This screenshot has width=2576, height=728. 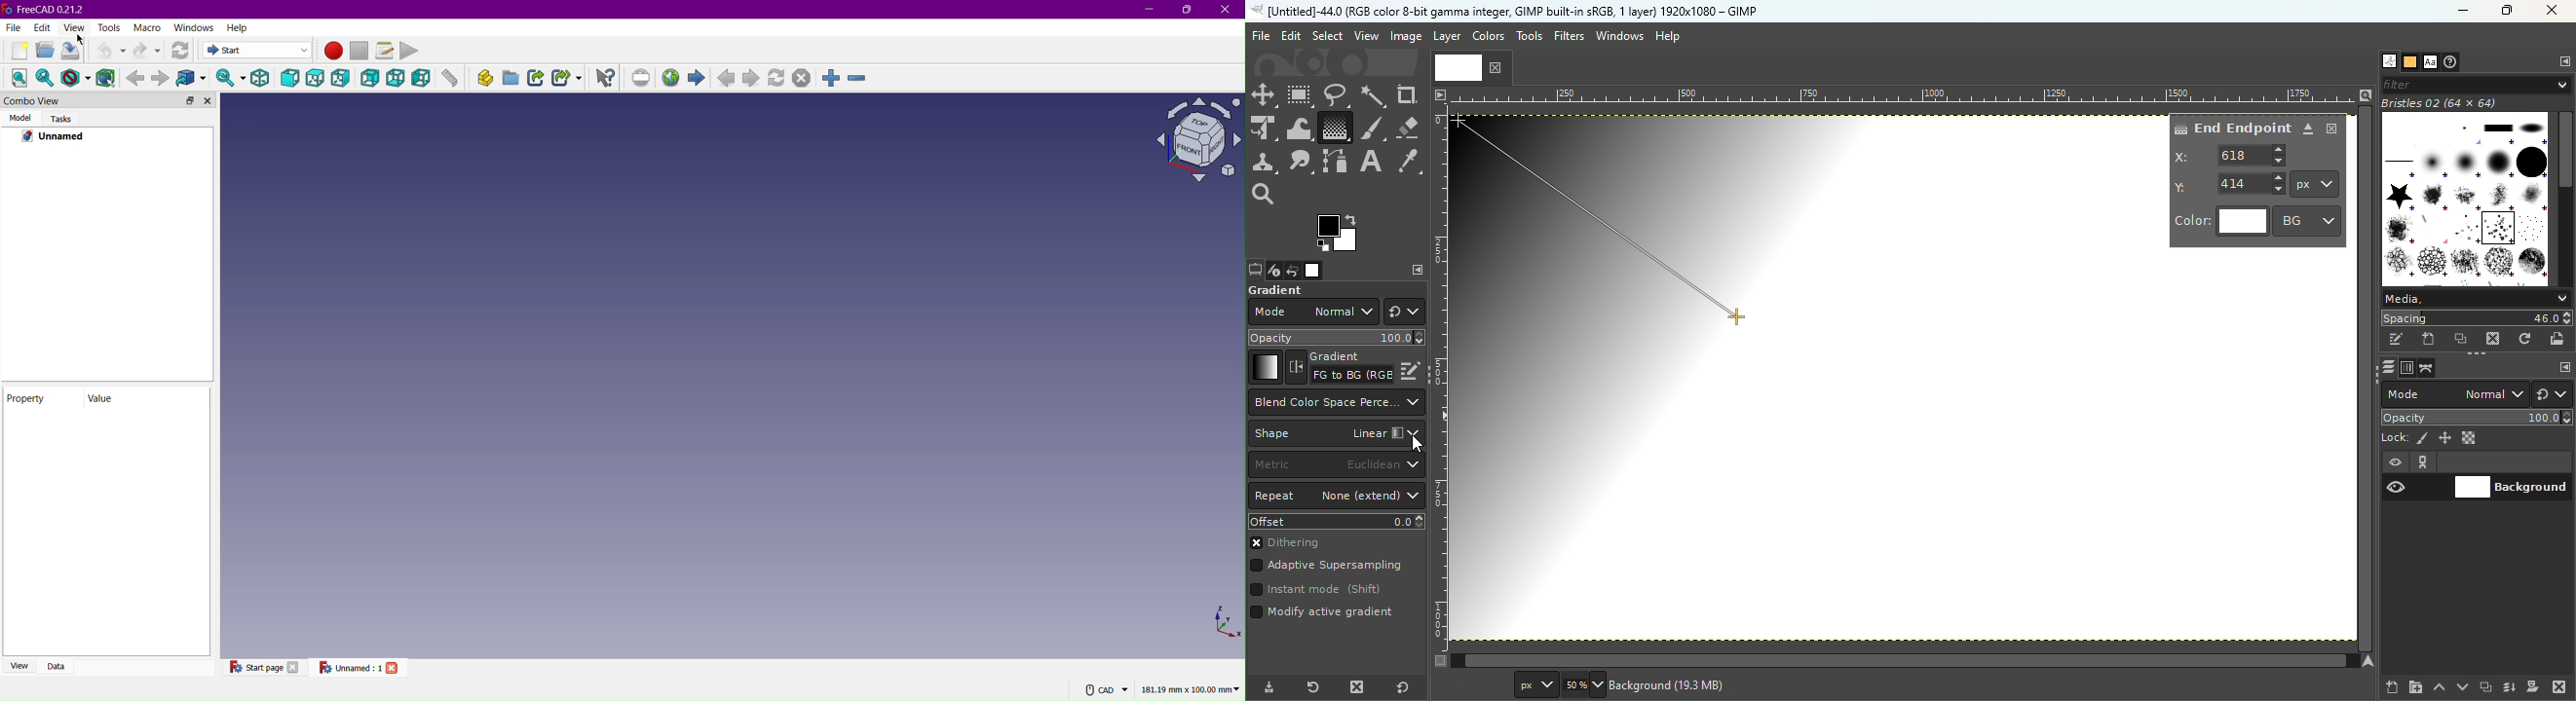 I want to click on FreeCAD 0.21.2, so click(x=47, y=9).